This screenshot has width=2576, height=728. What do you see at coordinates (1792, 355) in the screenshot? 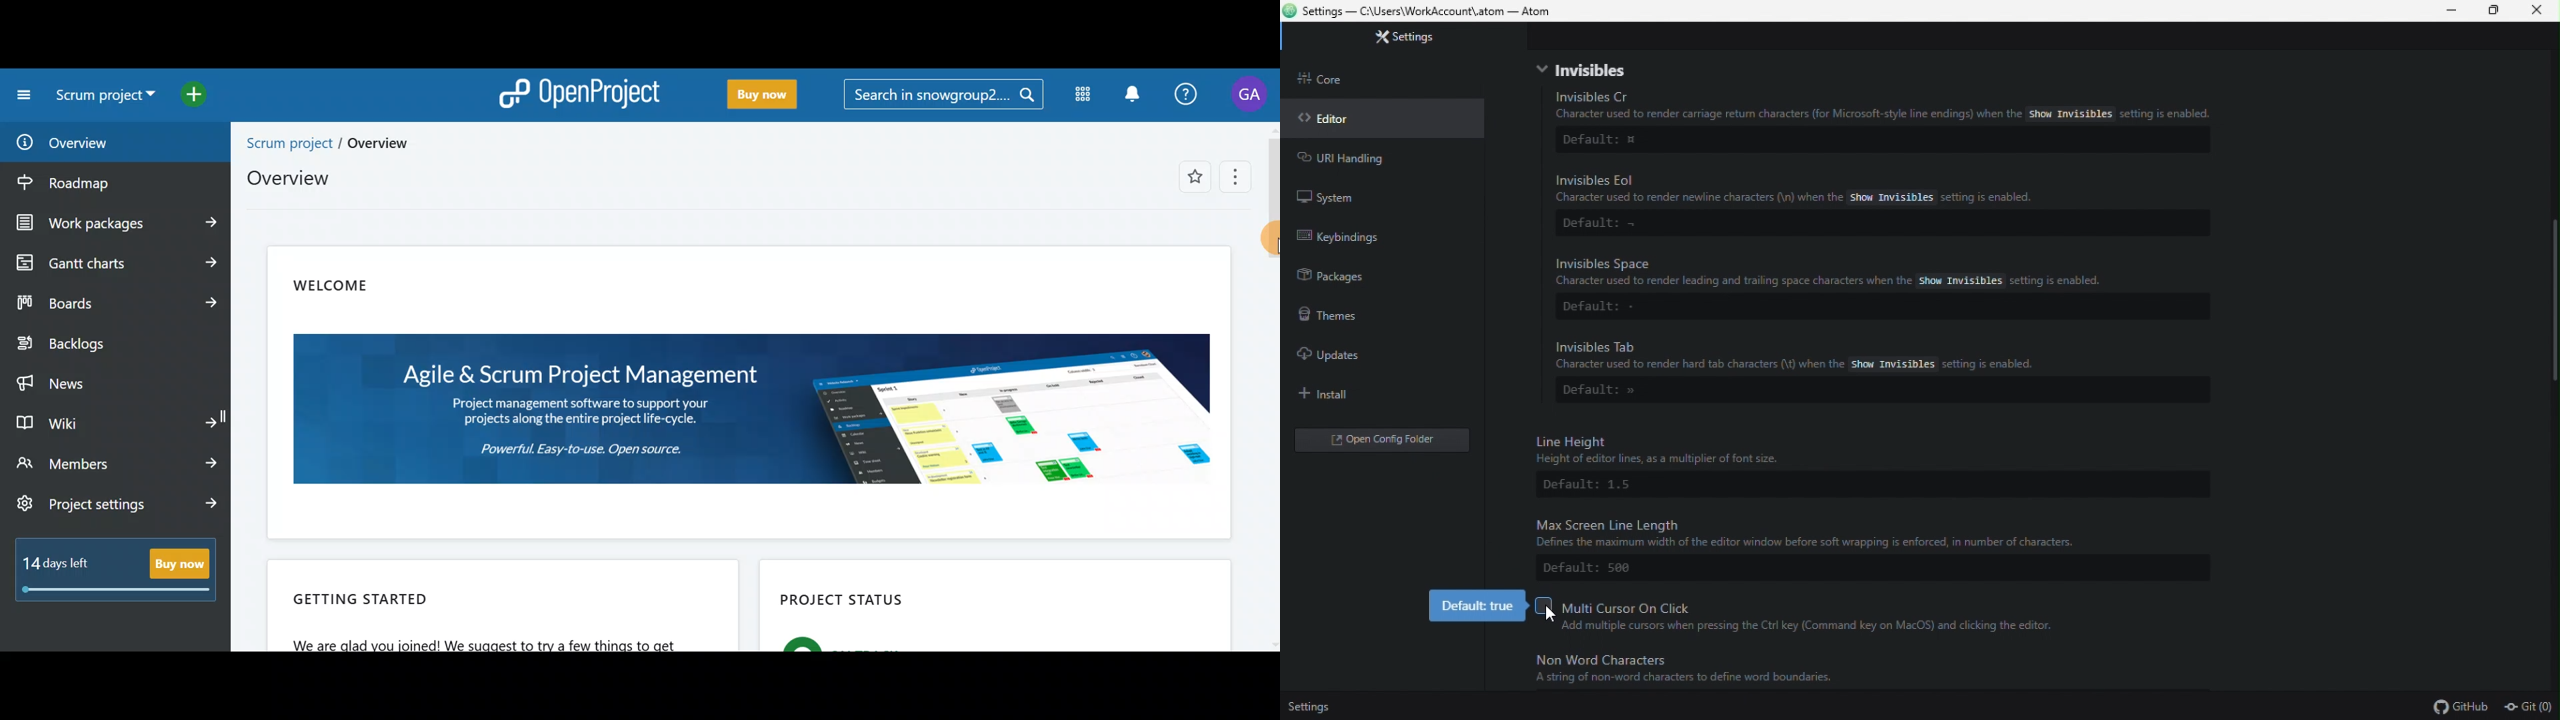
I see `Invisibles Tab
Character used to render hard tab characters (\) when the Show Invisibles setting is enabled.` at bounding box center [1792, 355].